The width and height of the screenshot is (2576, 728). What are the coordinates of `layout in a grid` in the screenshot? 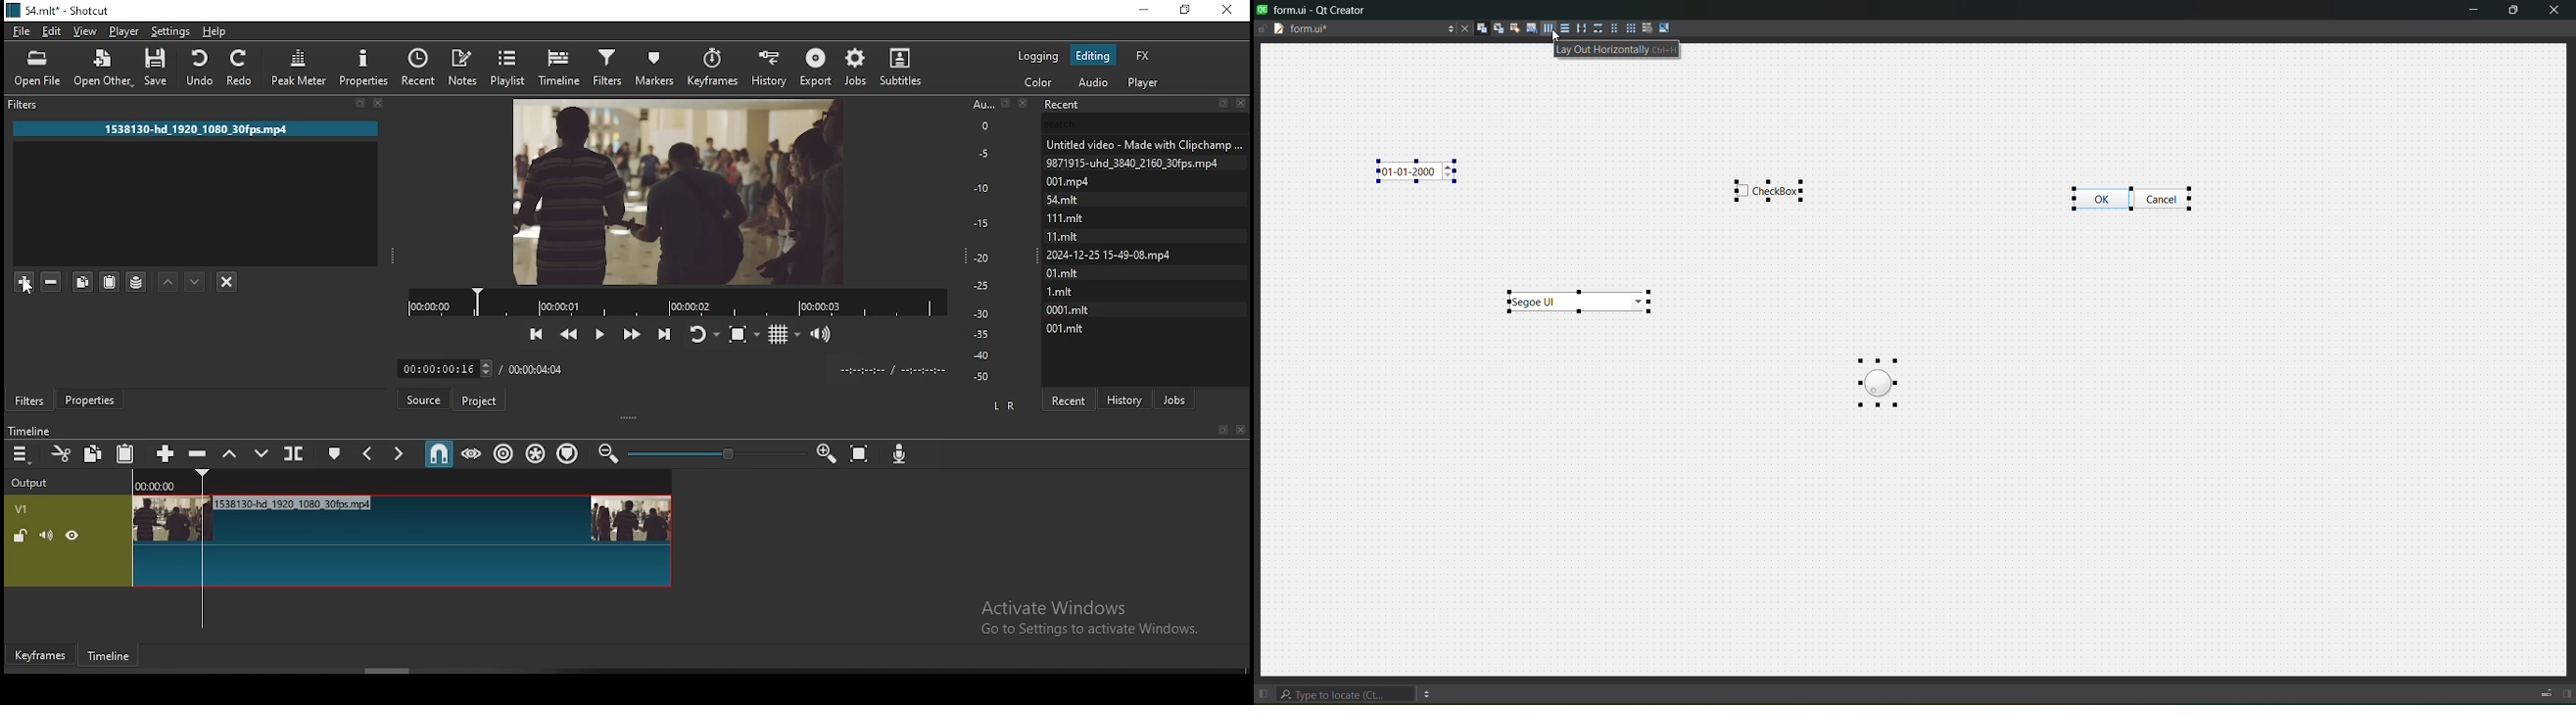 It's located at (1629, 28).